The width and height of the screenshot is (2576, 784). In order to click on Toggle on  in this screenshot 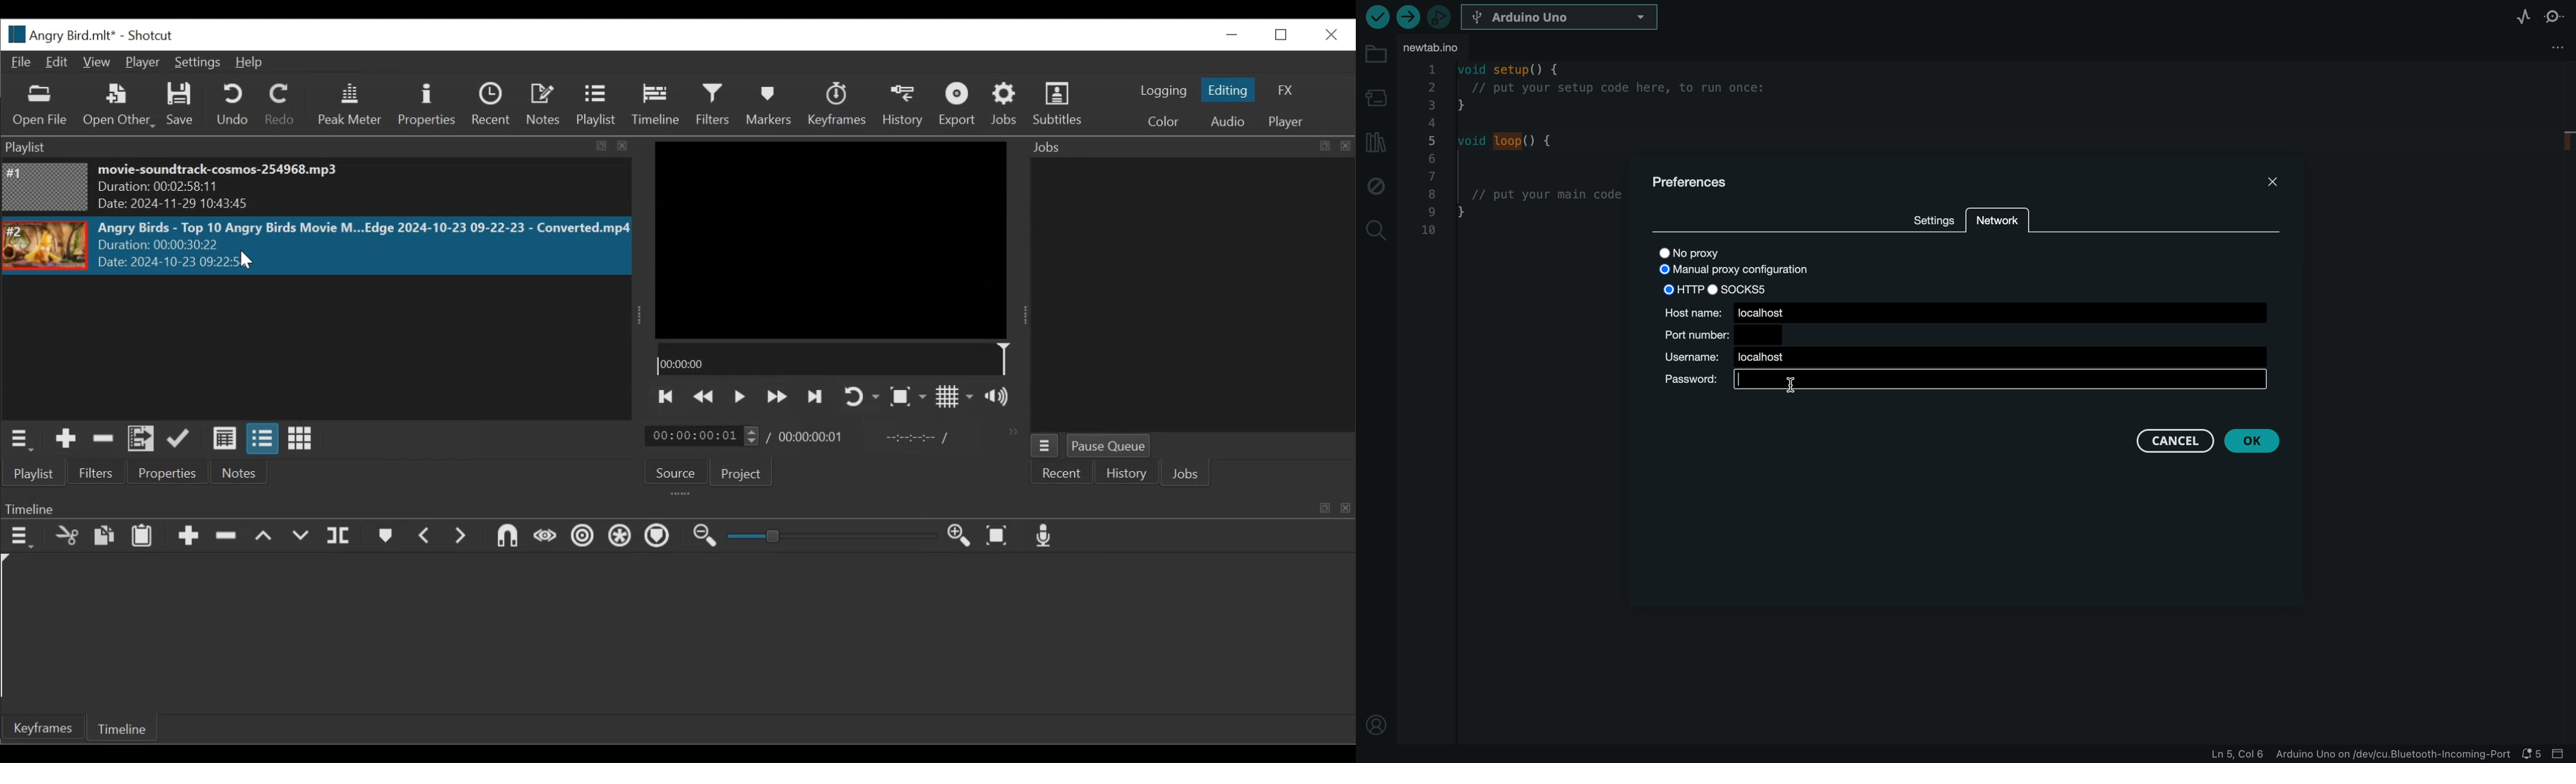, I will do `click(863, 396)`.